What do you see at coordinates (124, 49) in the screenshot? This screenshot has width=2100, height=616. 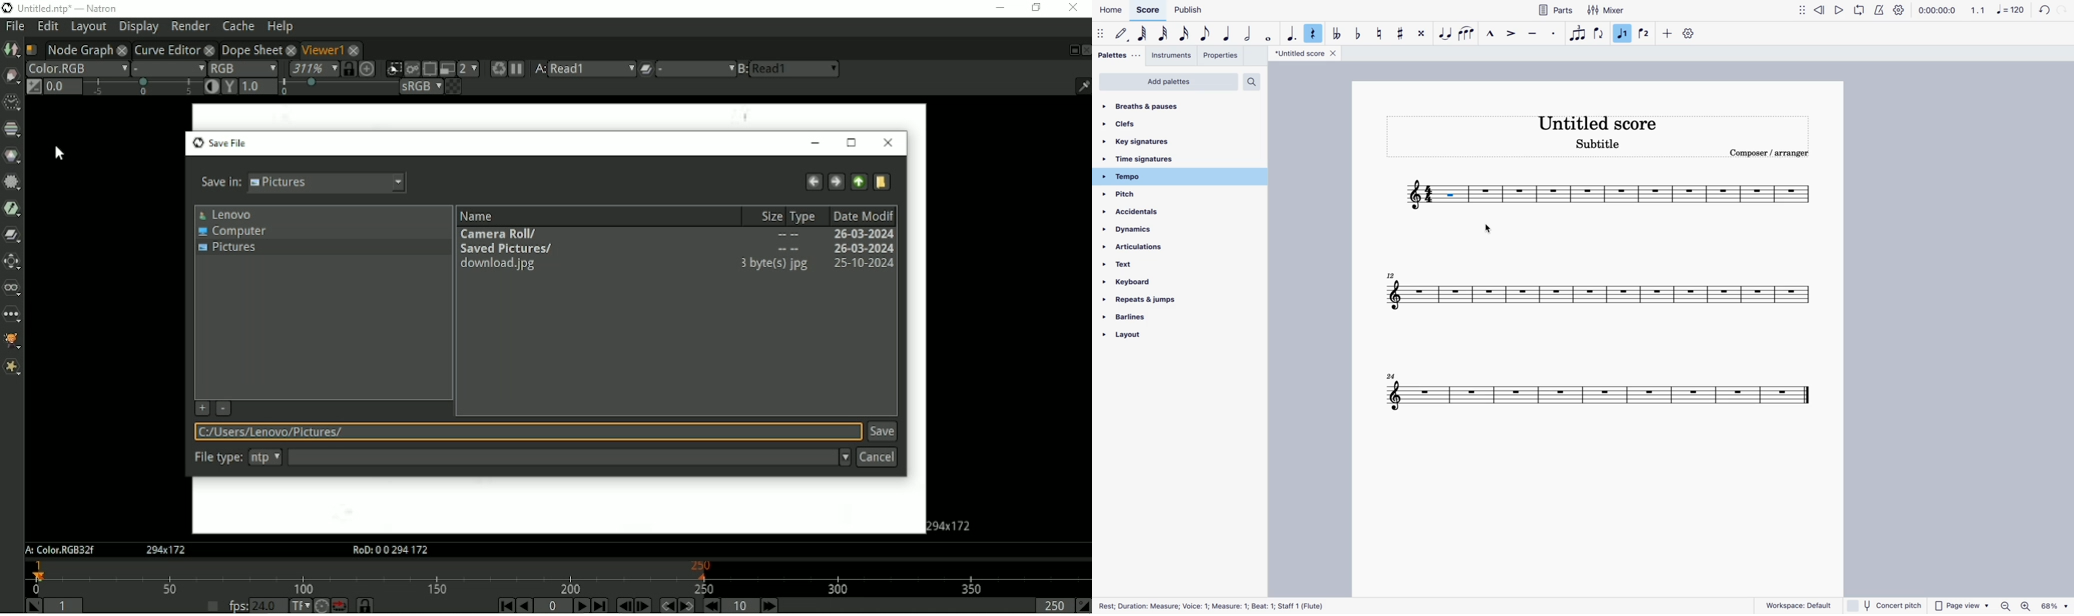 I see `close` at bounding box center [124, 49].